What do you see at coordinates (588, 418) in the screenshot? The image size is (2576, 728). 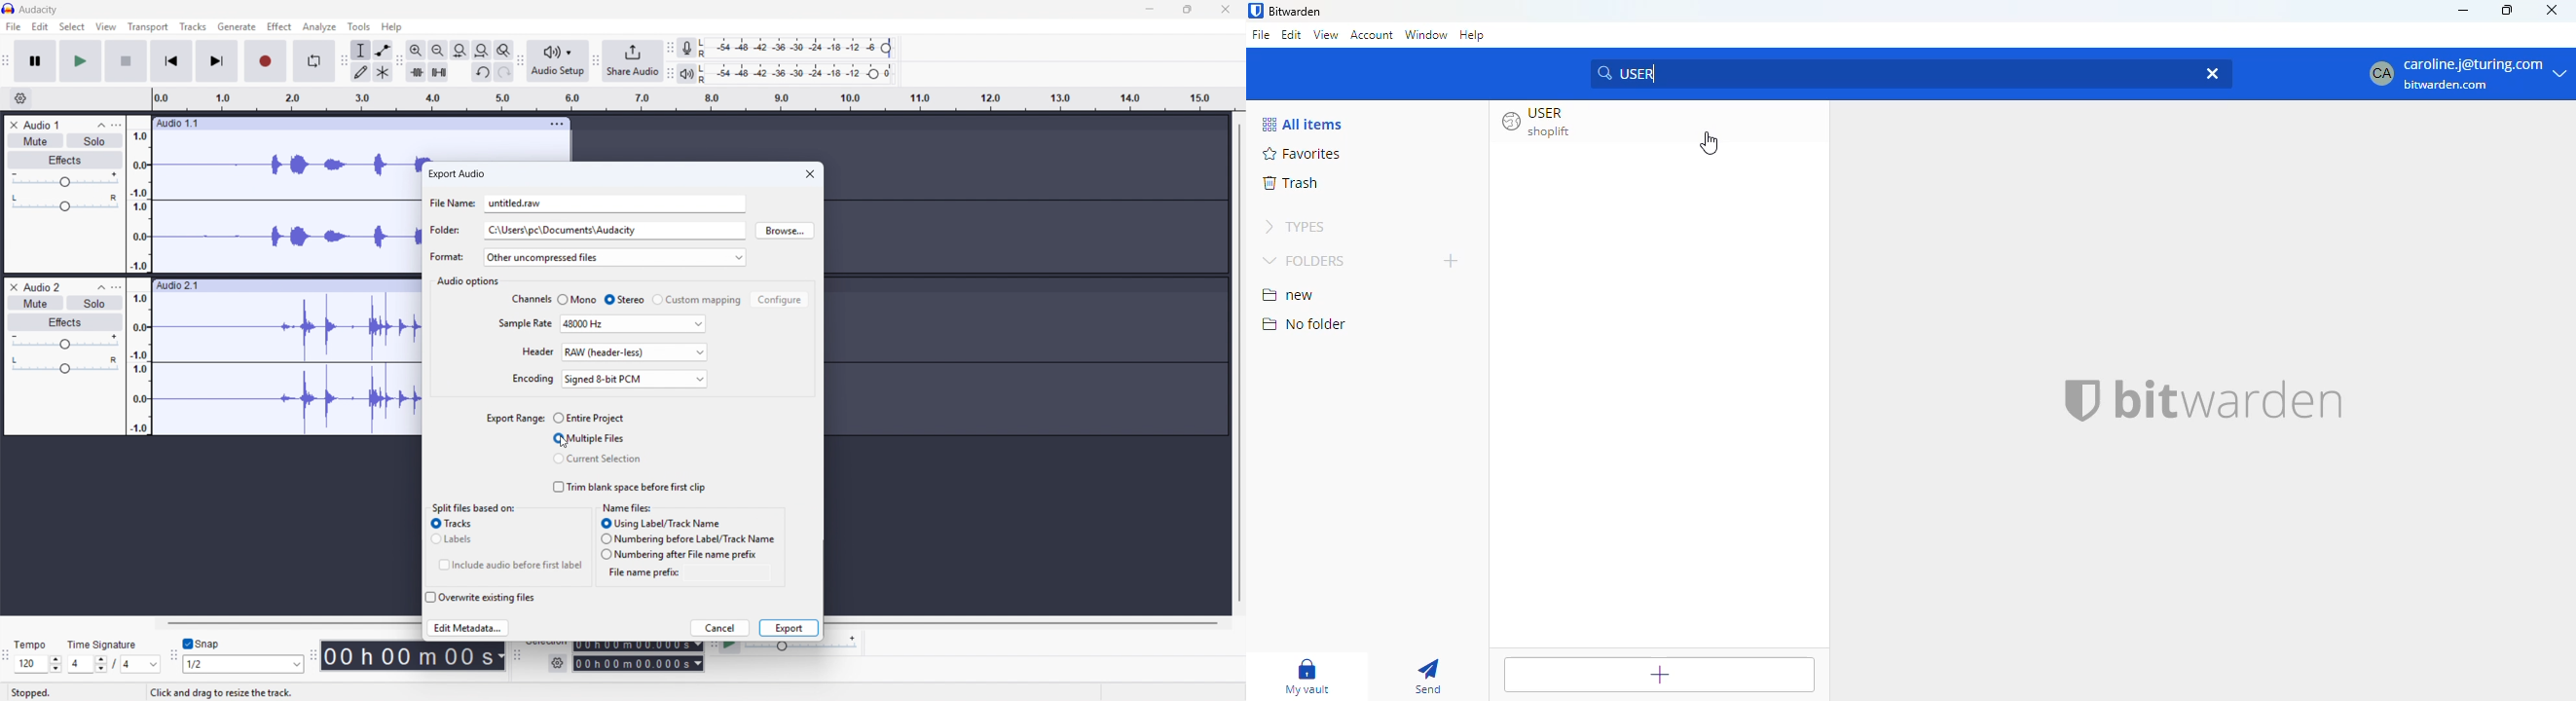 I see `Export range entire project` at bounding box center [588, 418].